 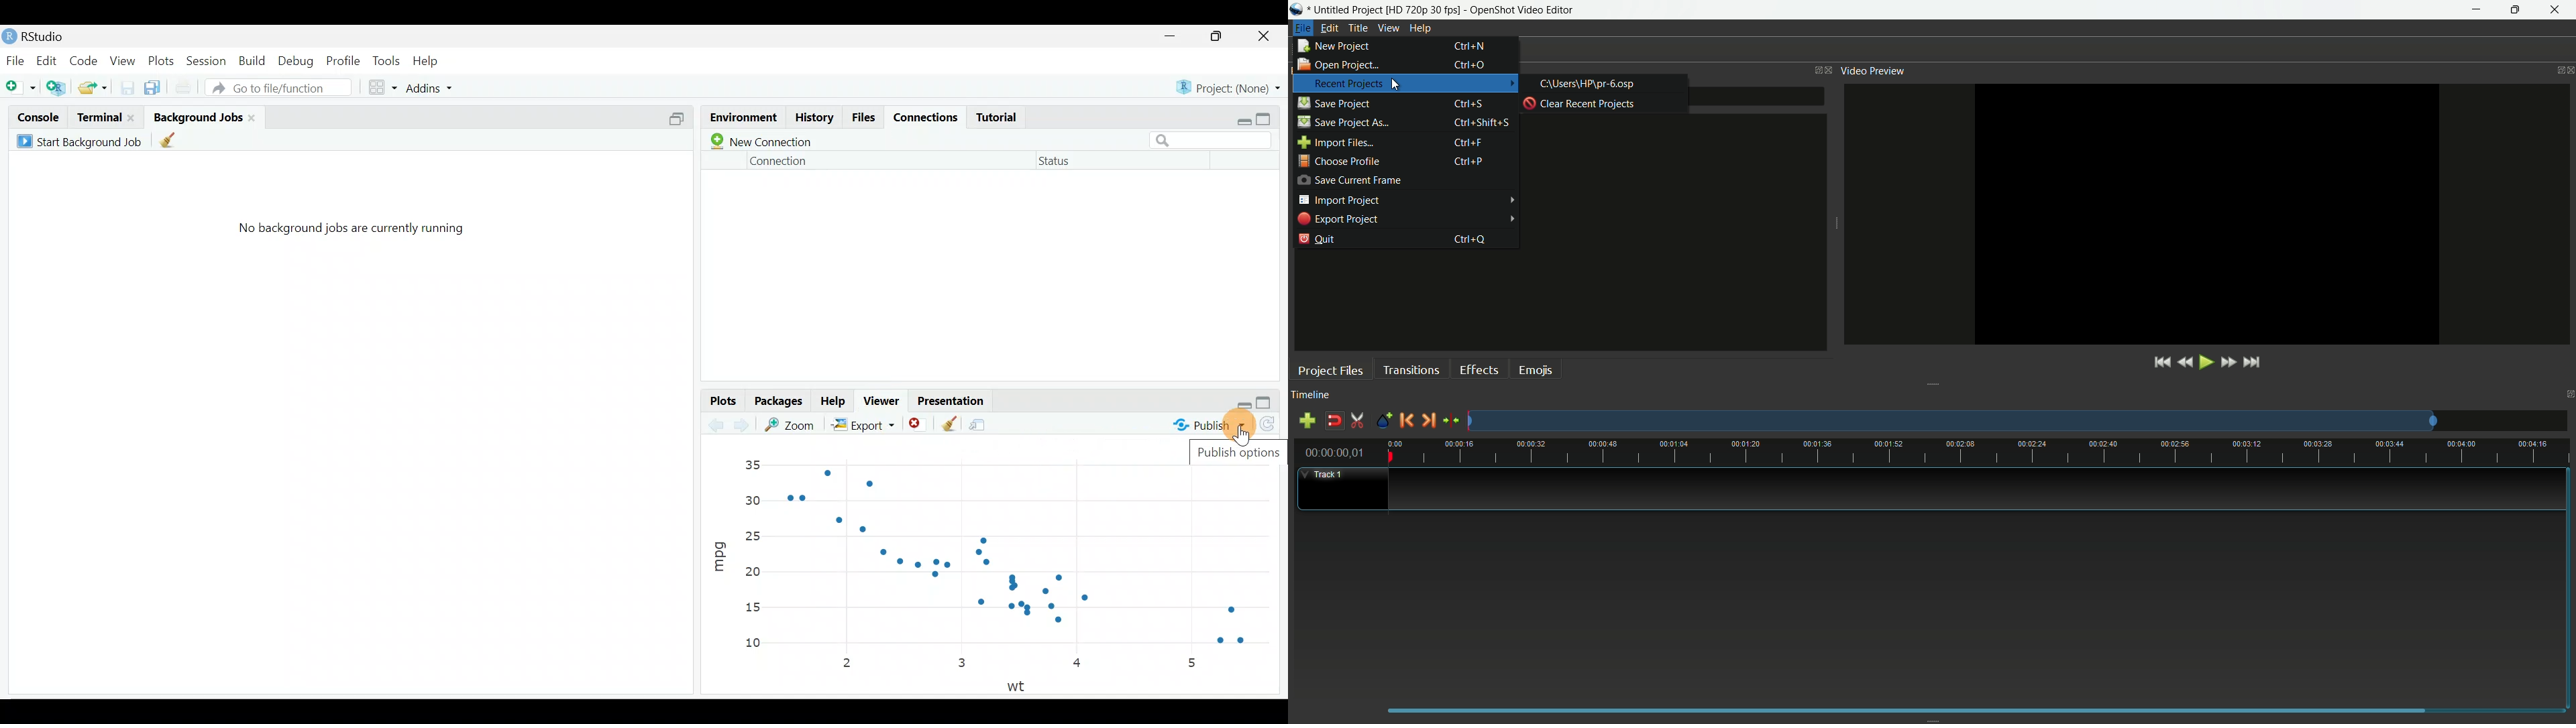 What do you see at coordinates (780, 402) in the screenshot?
I see `Packages` at bounding box center [780, 402].